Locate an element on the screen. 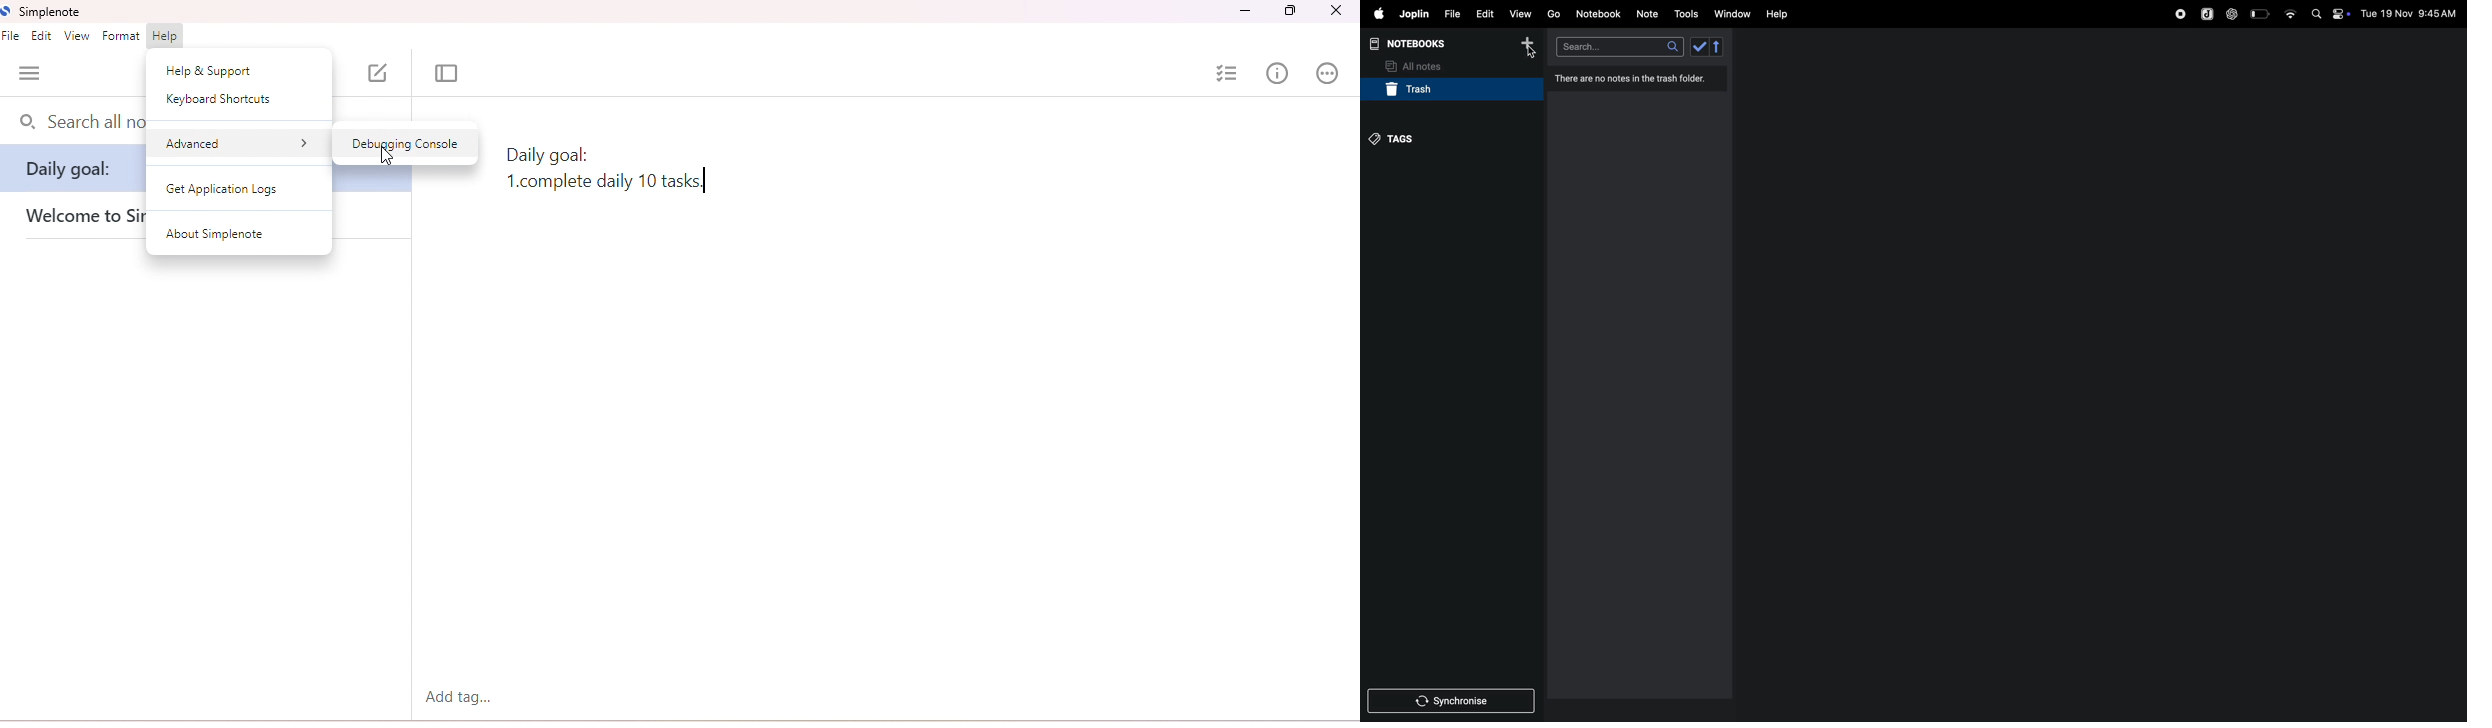  about simplenote is located at coordinates (215, 233).